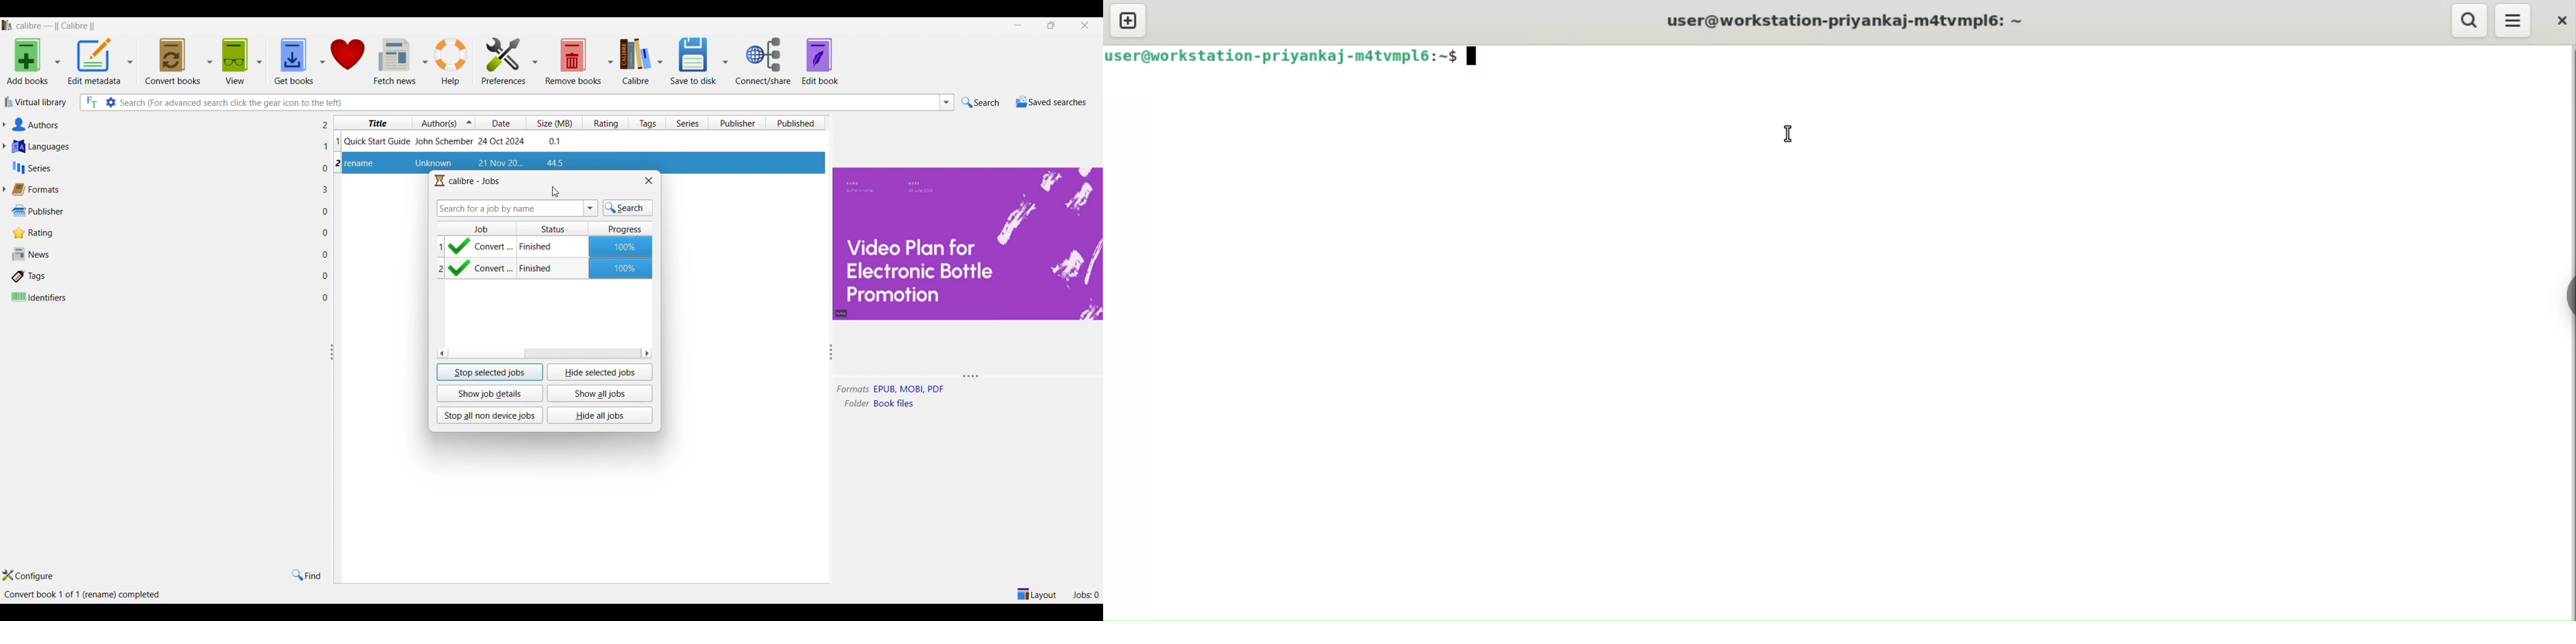 Image resolution: width=2576 pixels, height=644 pixels. Describe the element at coordinates (897, 403) in the screenshot. I see `book files` at that location.